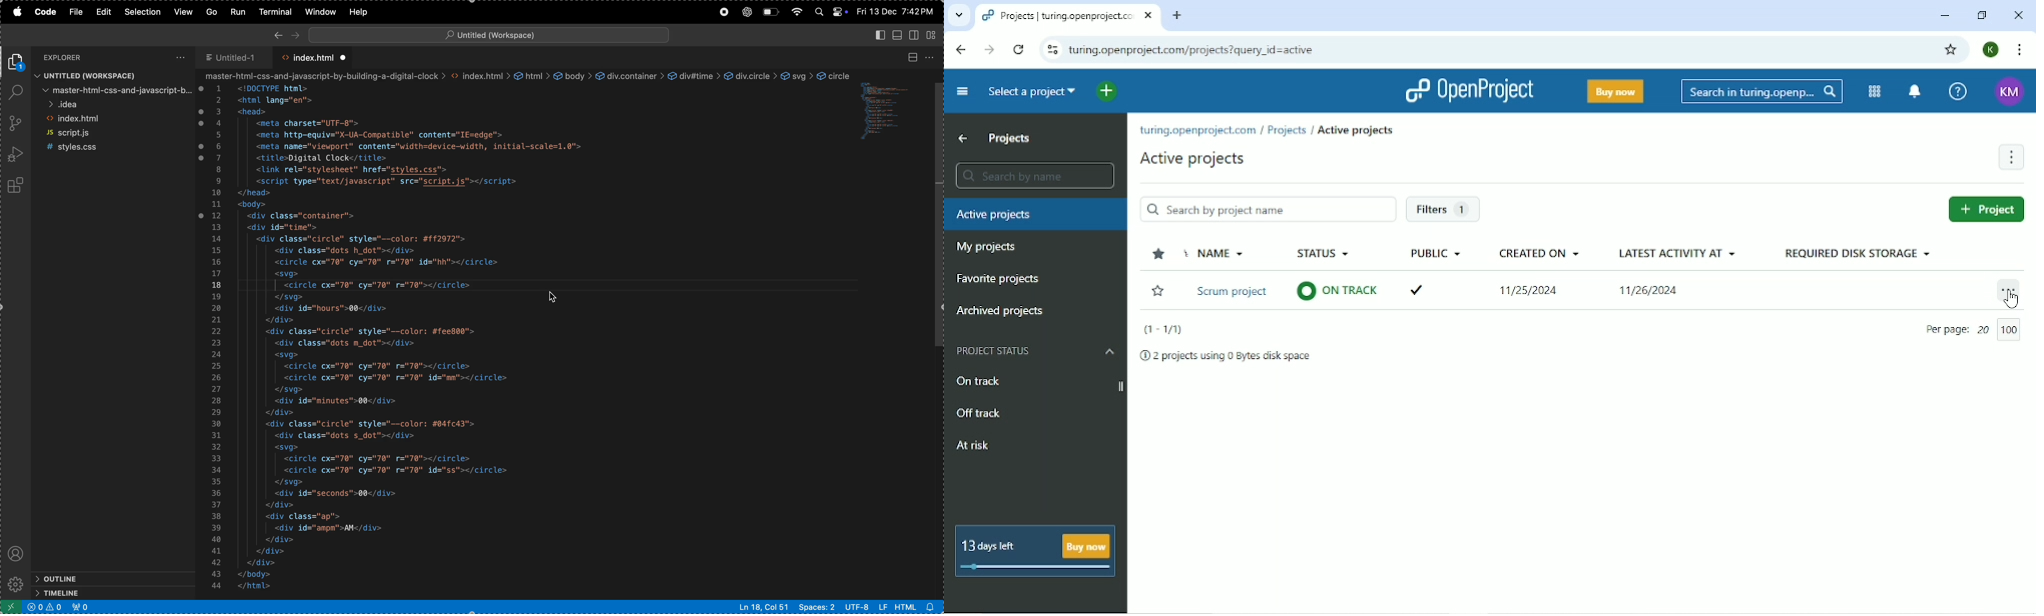  What do you see at coordinates (994, 215) in the screenshot?
I see `Active projects` at bounding box center [994, 215].